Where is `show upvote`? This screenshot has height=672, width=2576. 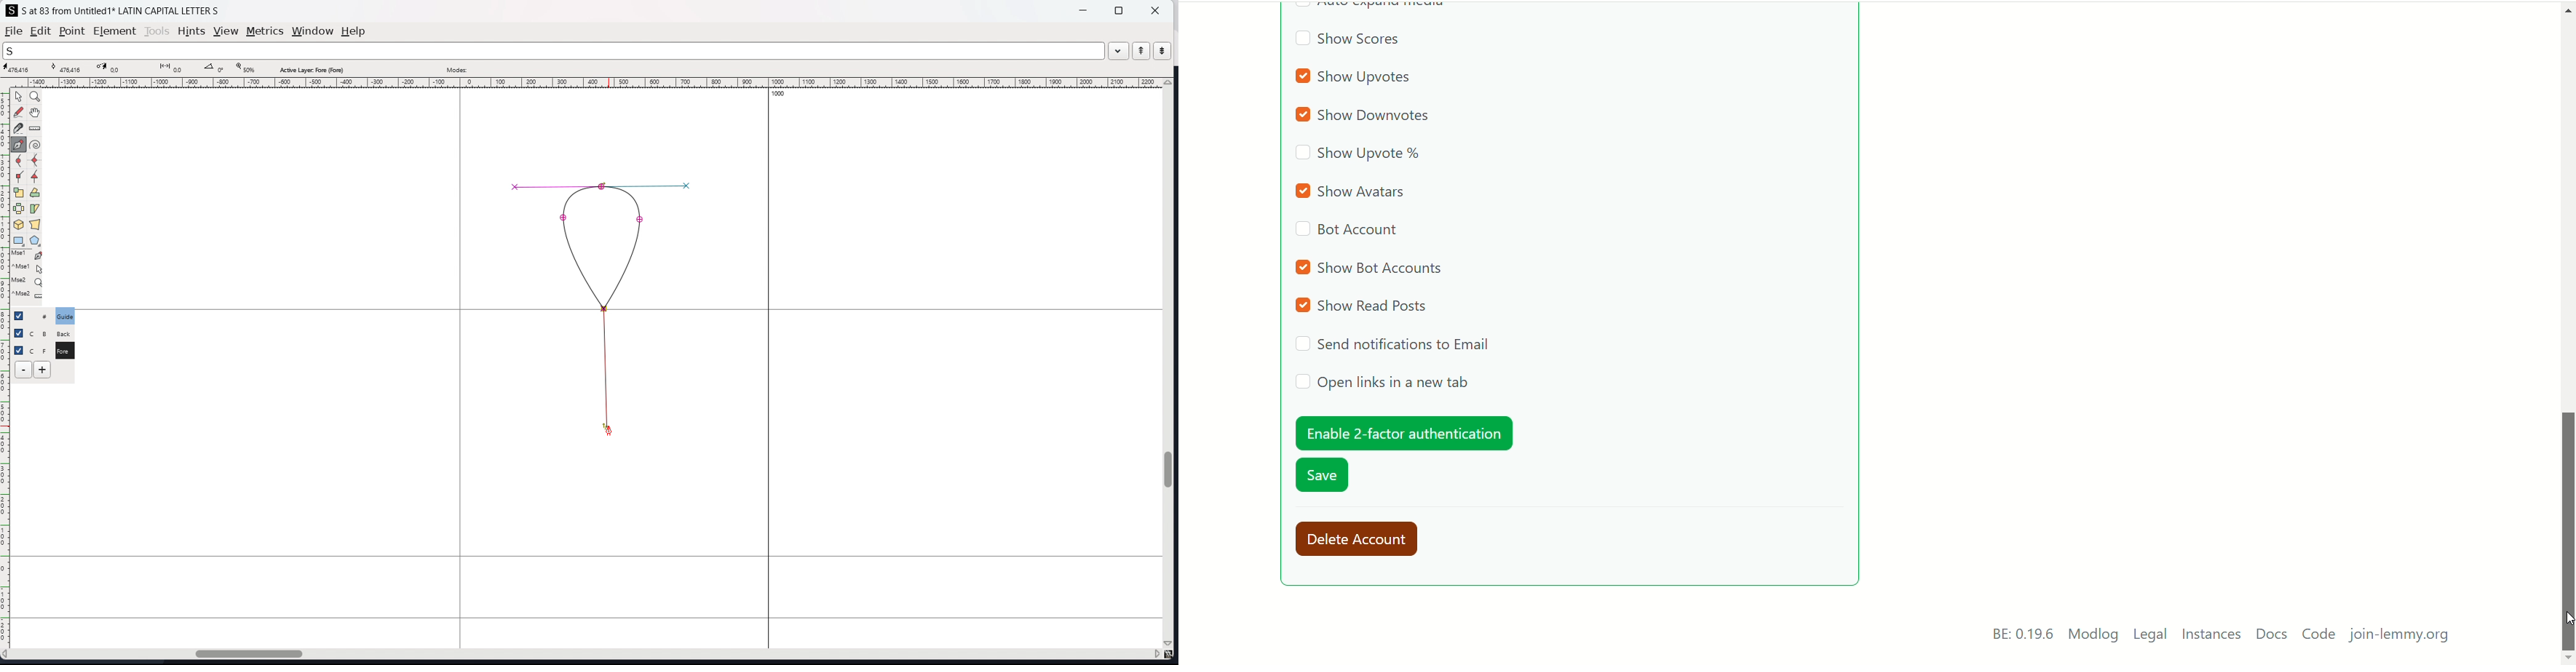
show upvote is located at coordinates (1359, 155).